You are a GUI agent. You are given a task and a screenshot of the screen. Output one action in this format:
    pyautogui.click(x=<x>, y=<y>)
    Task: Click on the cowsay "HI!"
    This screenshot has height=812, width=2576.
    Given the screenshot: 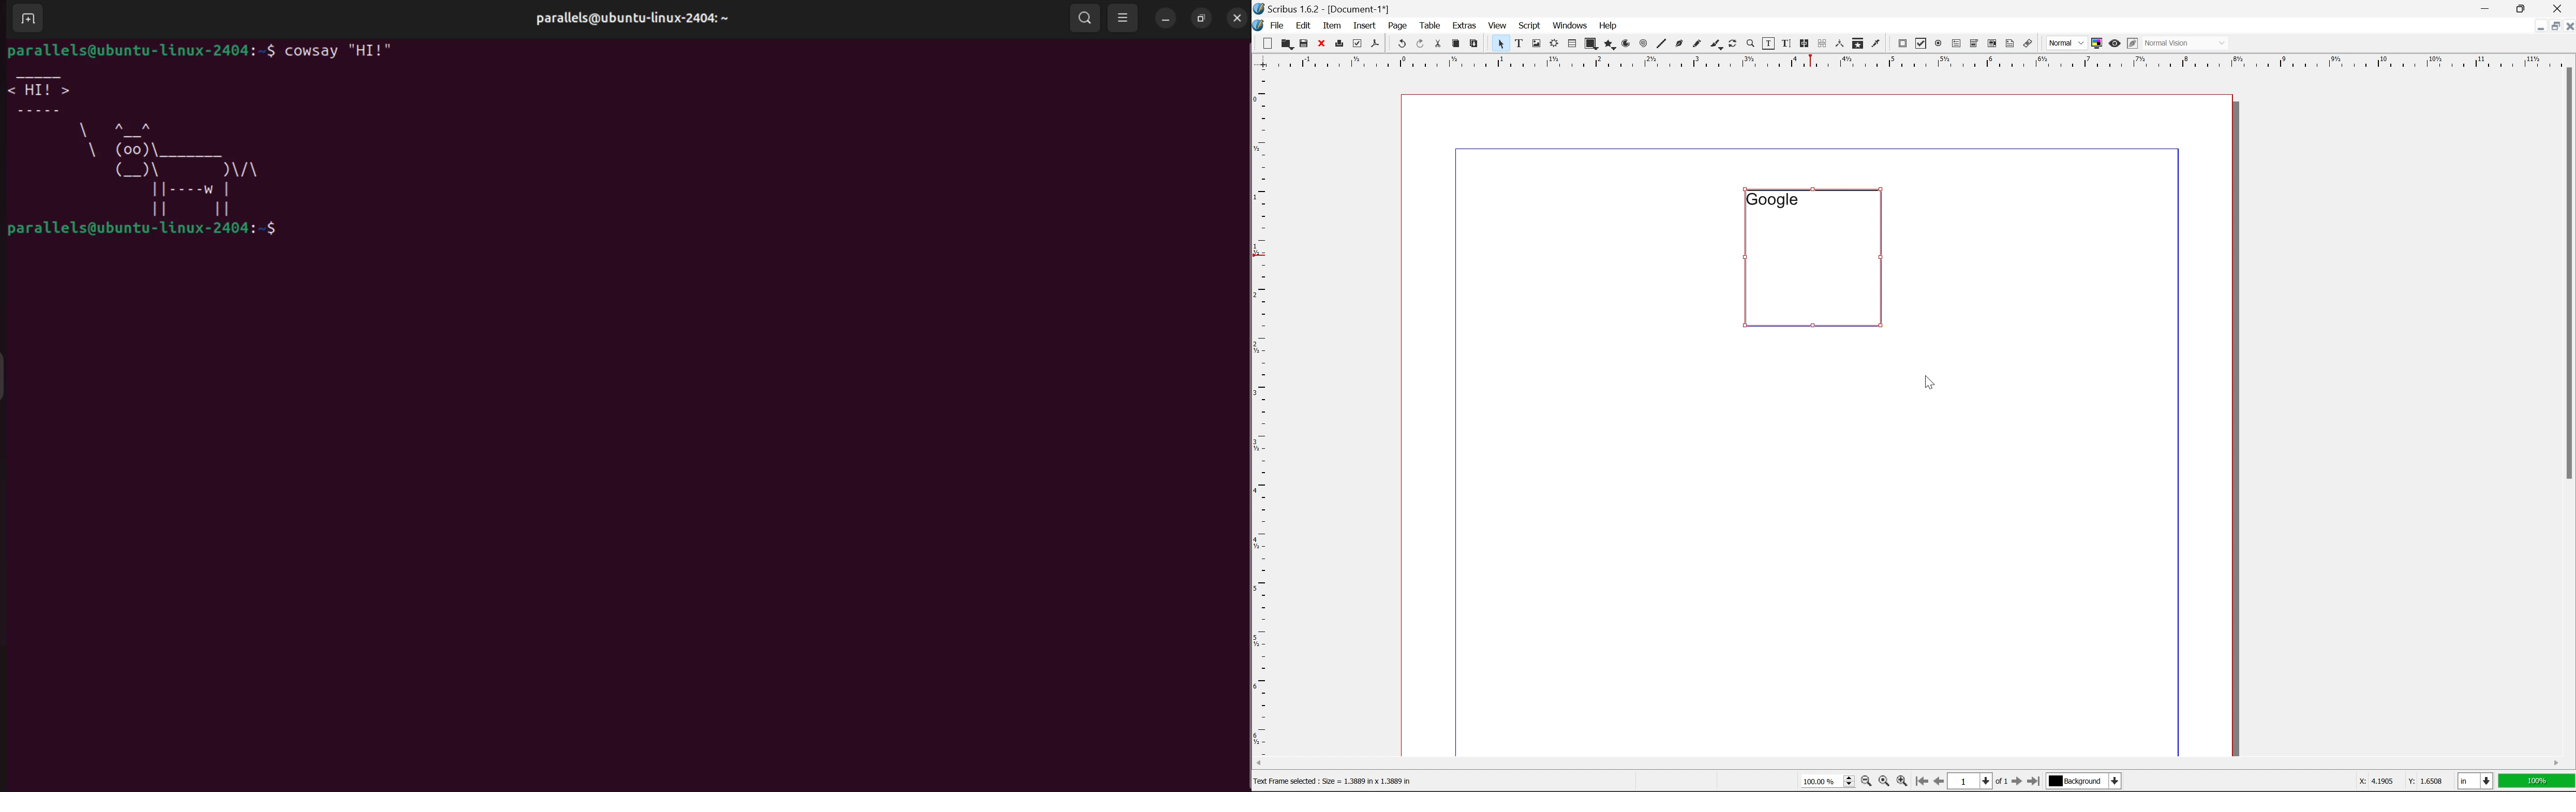 What is the action you would take?
    pyautogui.click(x=343, y=56)
    